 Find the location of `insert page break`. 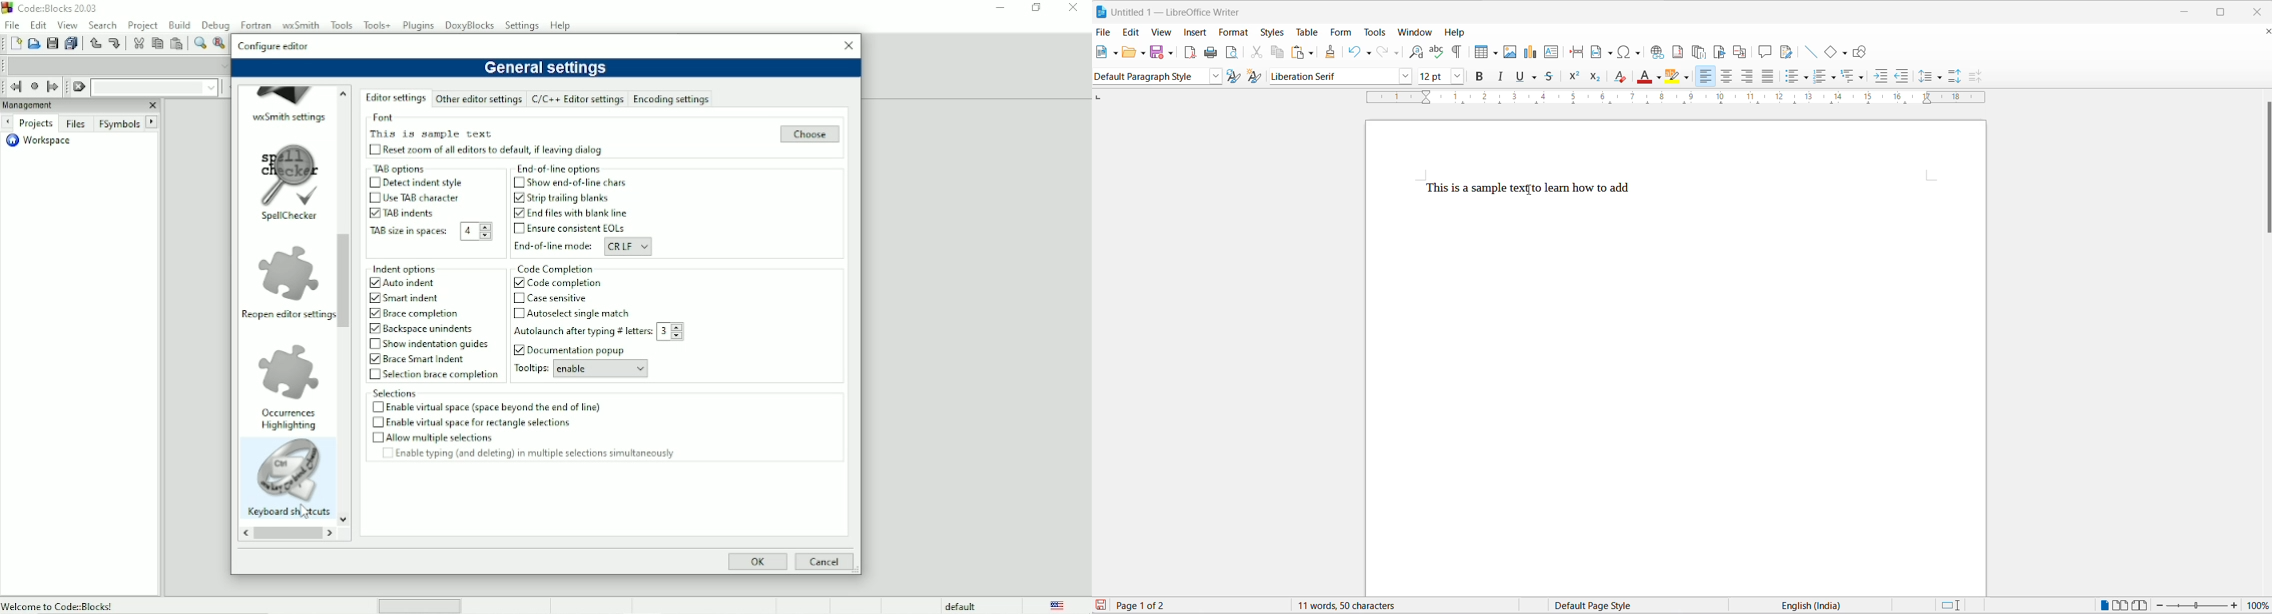

insert page break is located at coordinates (1576, 53).